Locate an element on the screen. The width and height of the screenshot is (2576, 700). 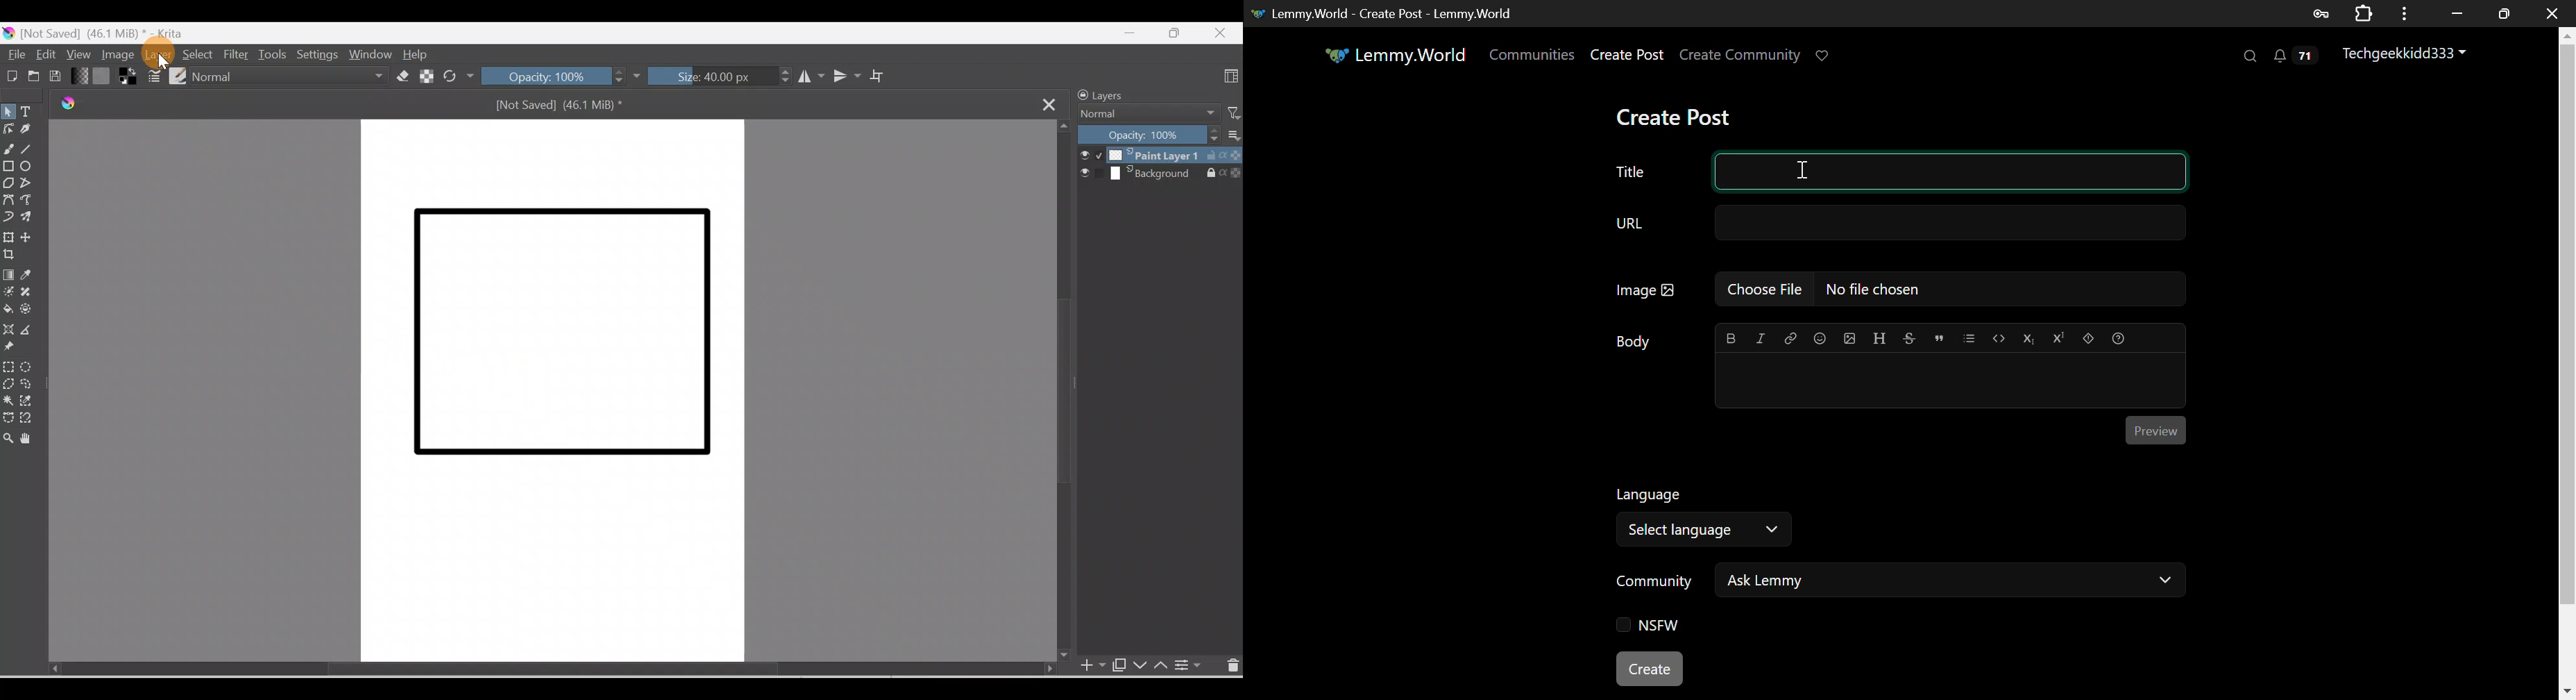
Fill gradients is located at coordinates (80, 76).